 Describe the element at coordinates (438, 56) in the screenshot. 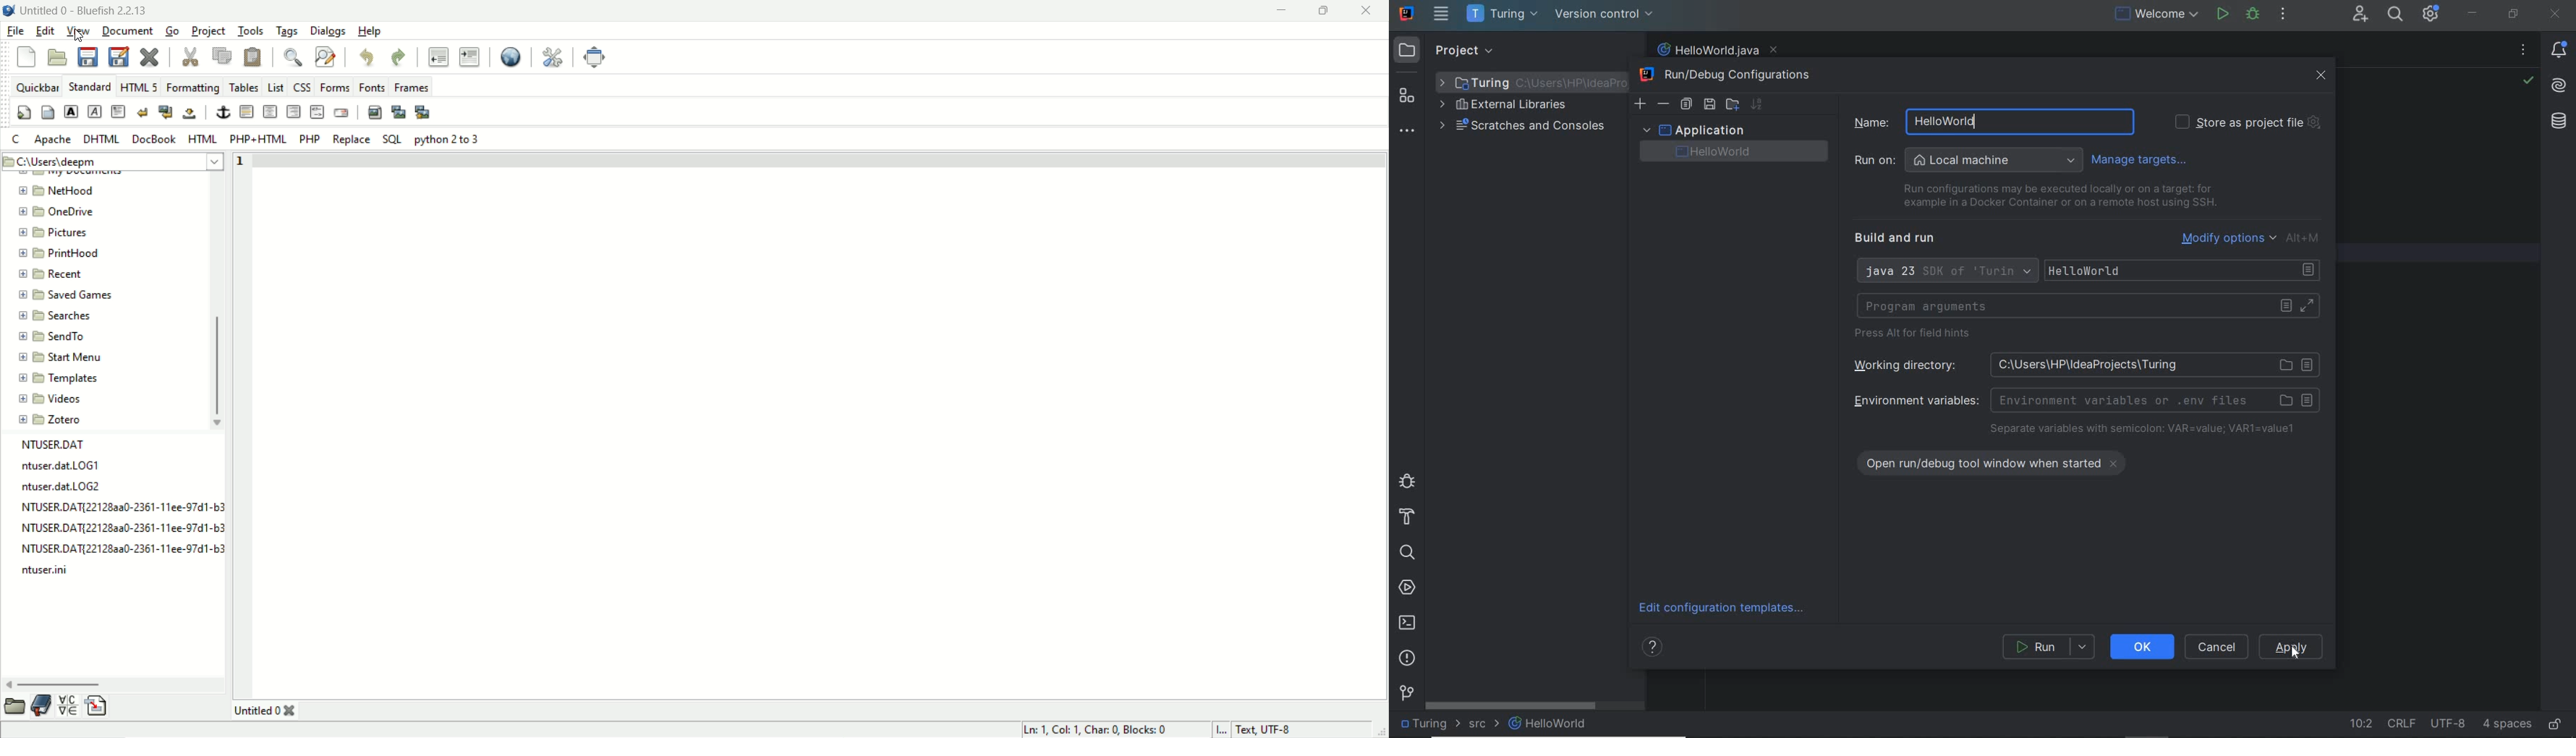

I see `unindent` at that location.